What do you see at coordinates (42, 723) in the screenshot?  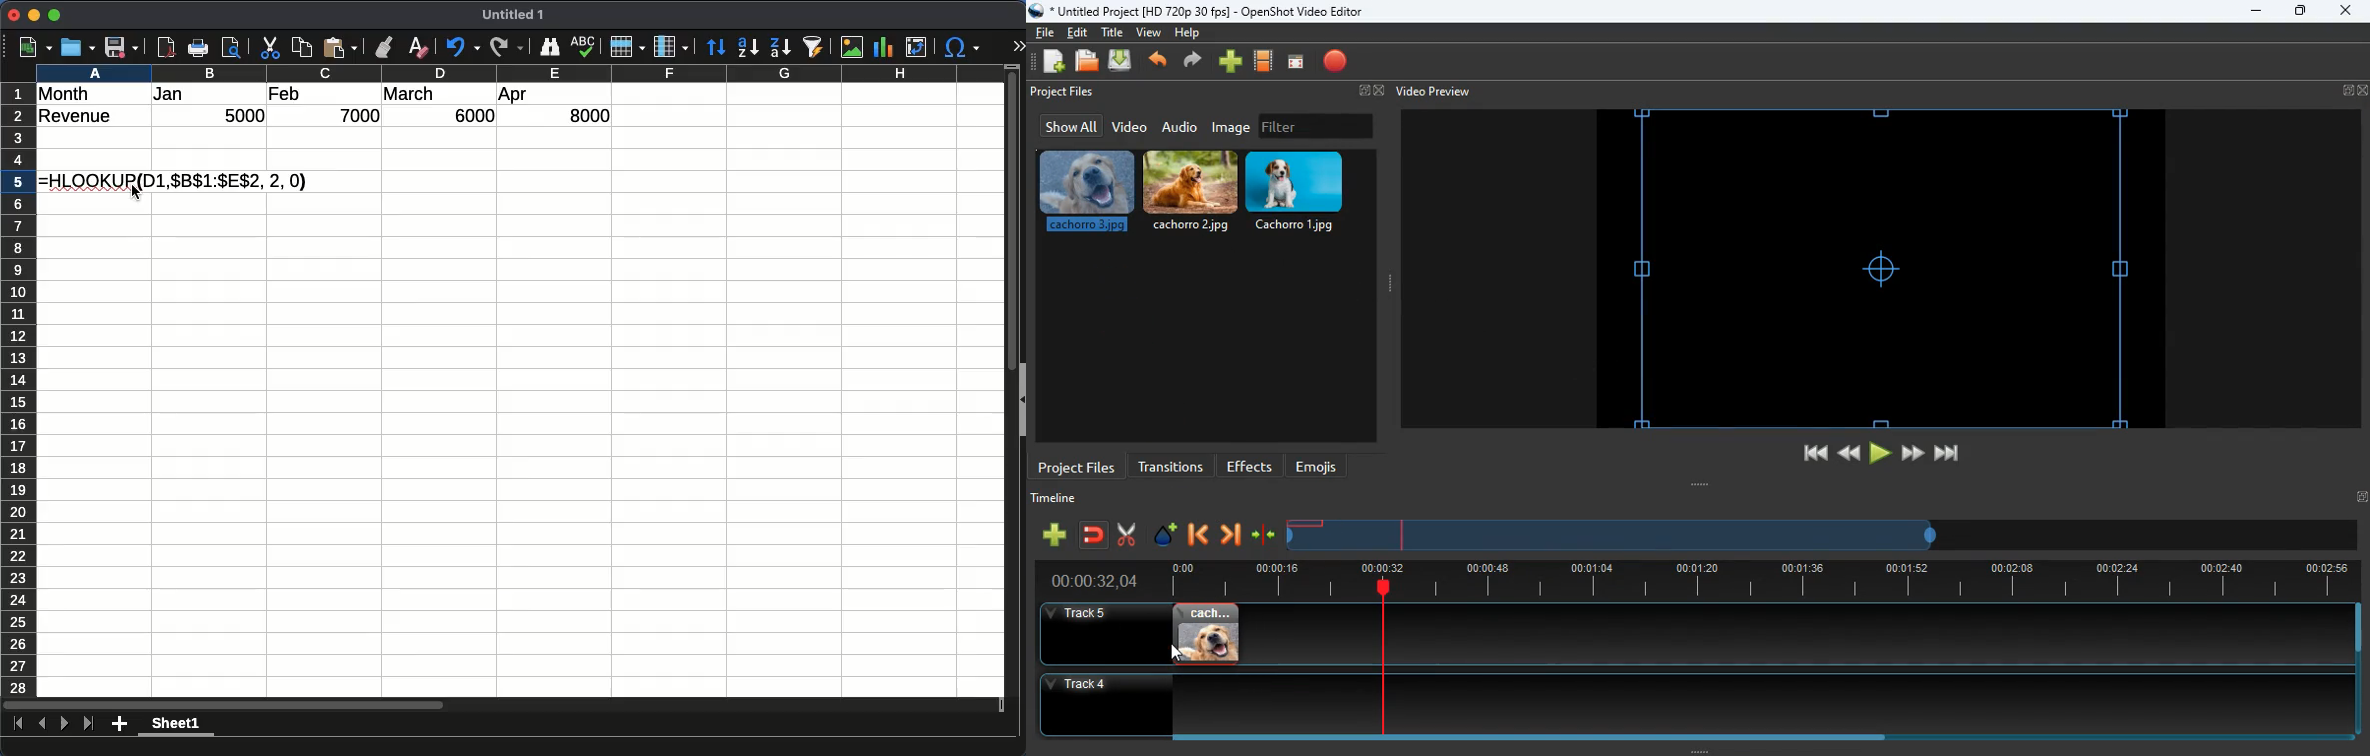 I see `previous sheet` at bounding box center [42, 723].